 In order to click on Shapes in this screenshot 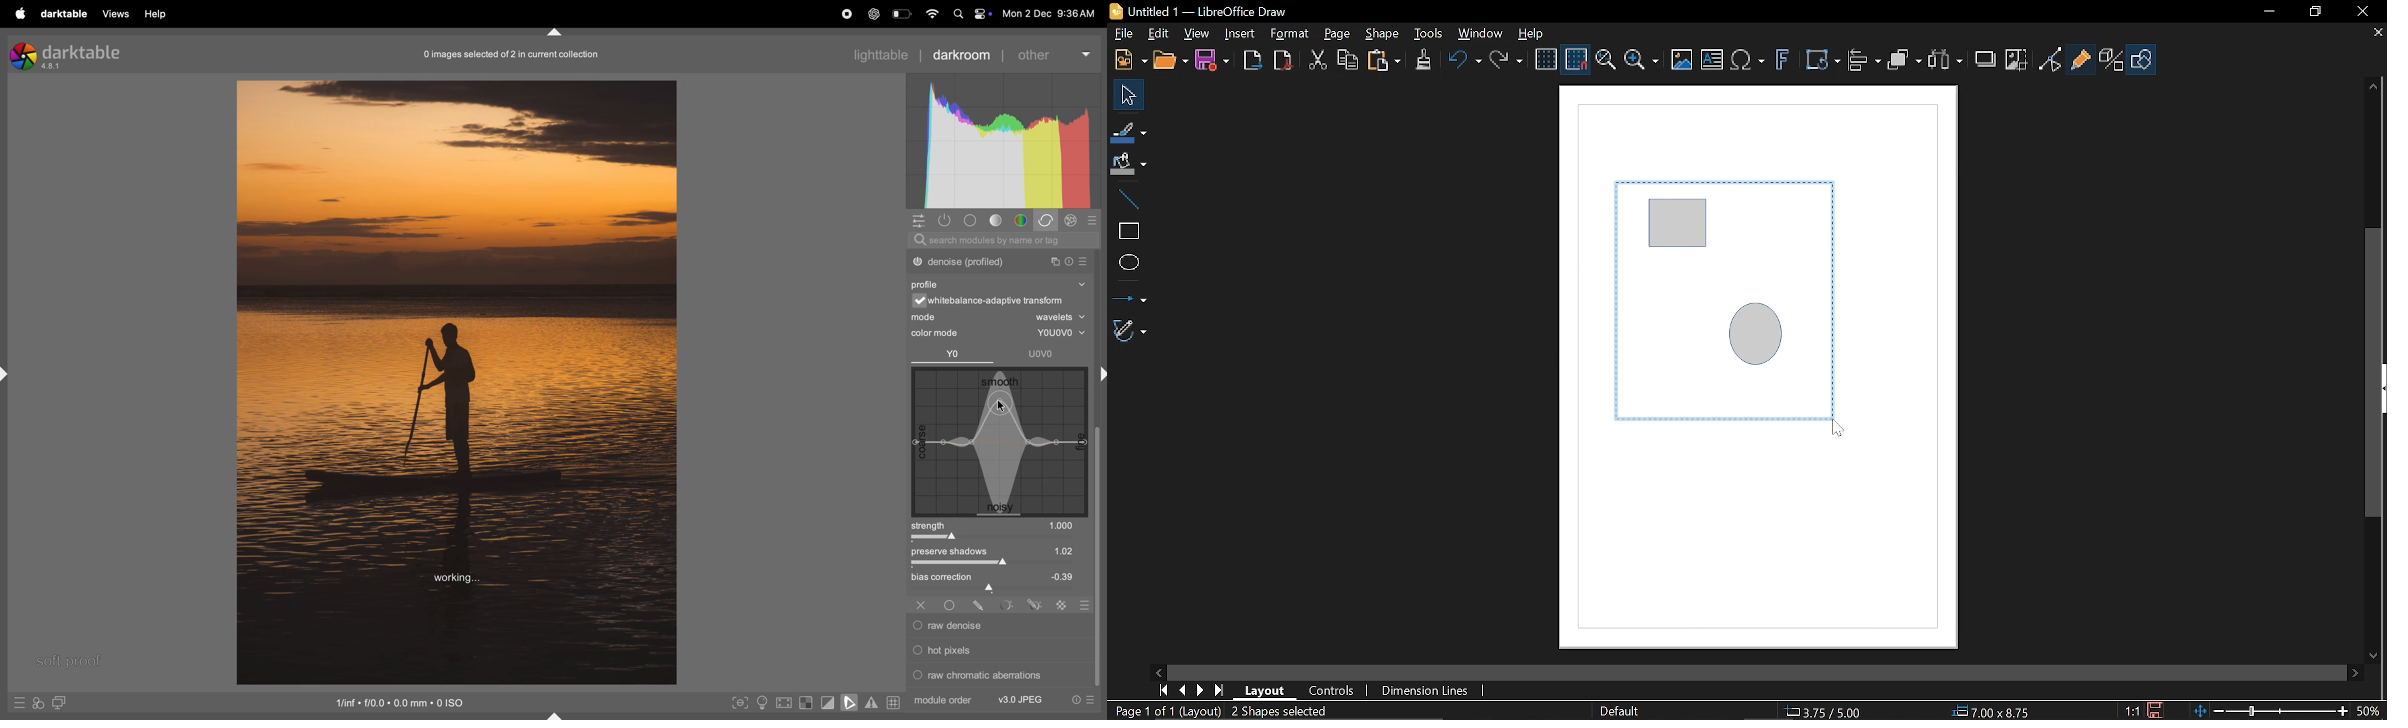, I will do `click(2141, 59)`.